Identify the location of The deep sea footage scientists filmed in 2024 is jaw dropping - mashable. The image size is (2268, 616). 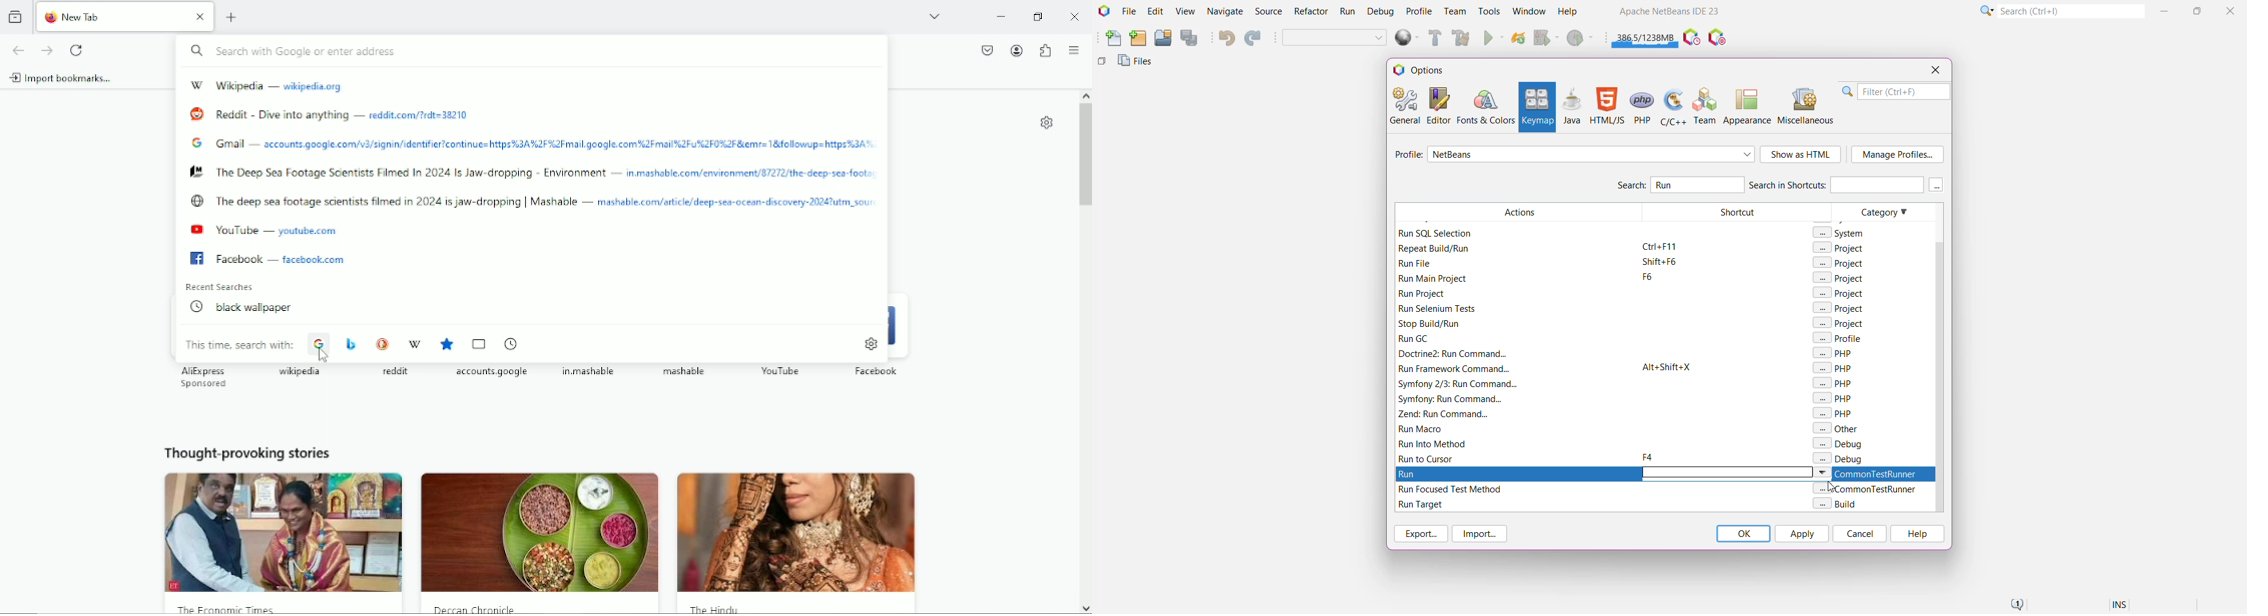
(403, 201).